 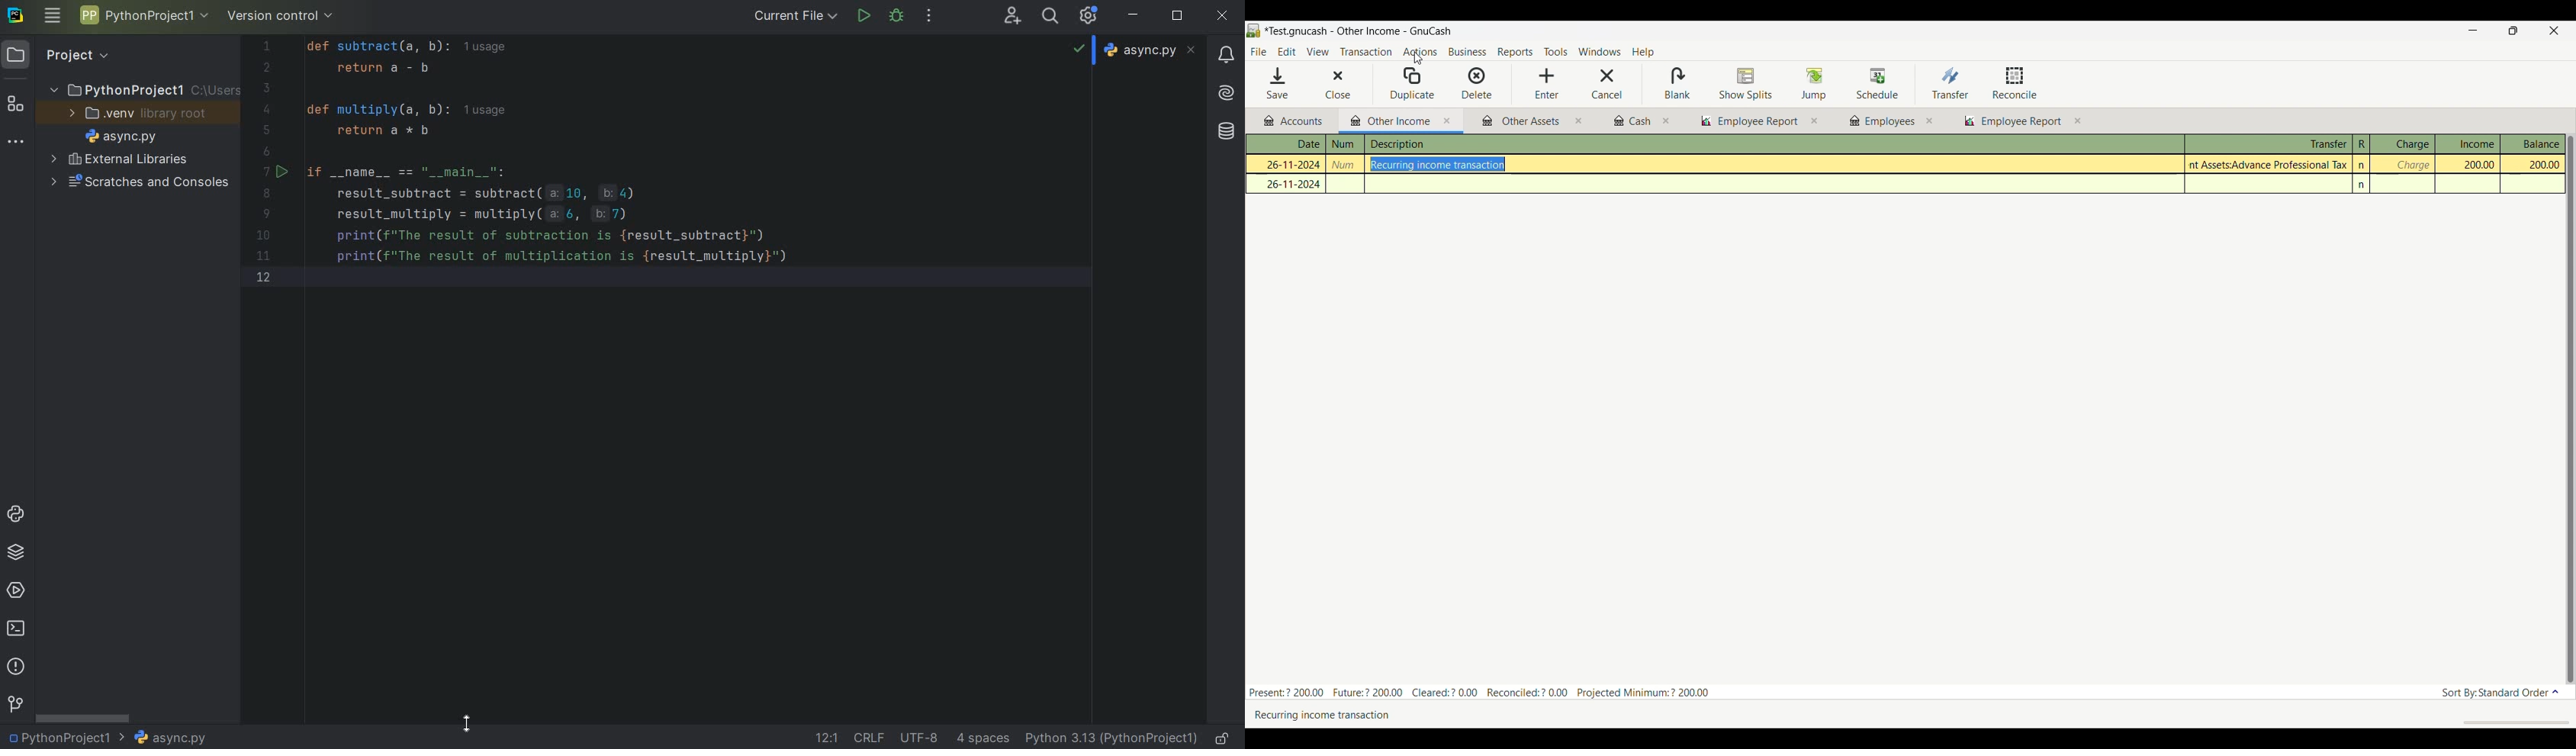 What do you see at coordinates (1287, 52) in the screenshot?
I see `Edit menu` at bounding box center [1287, 52].